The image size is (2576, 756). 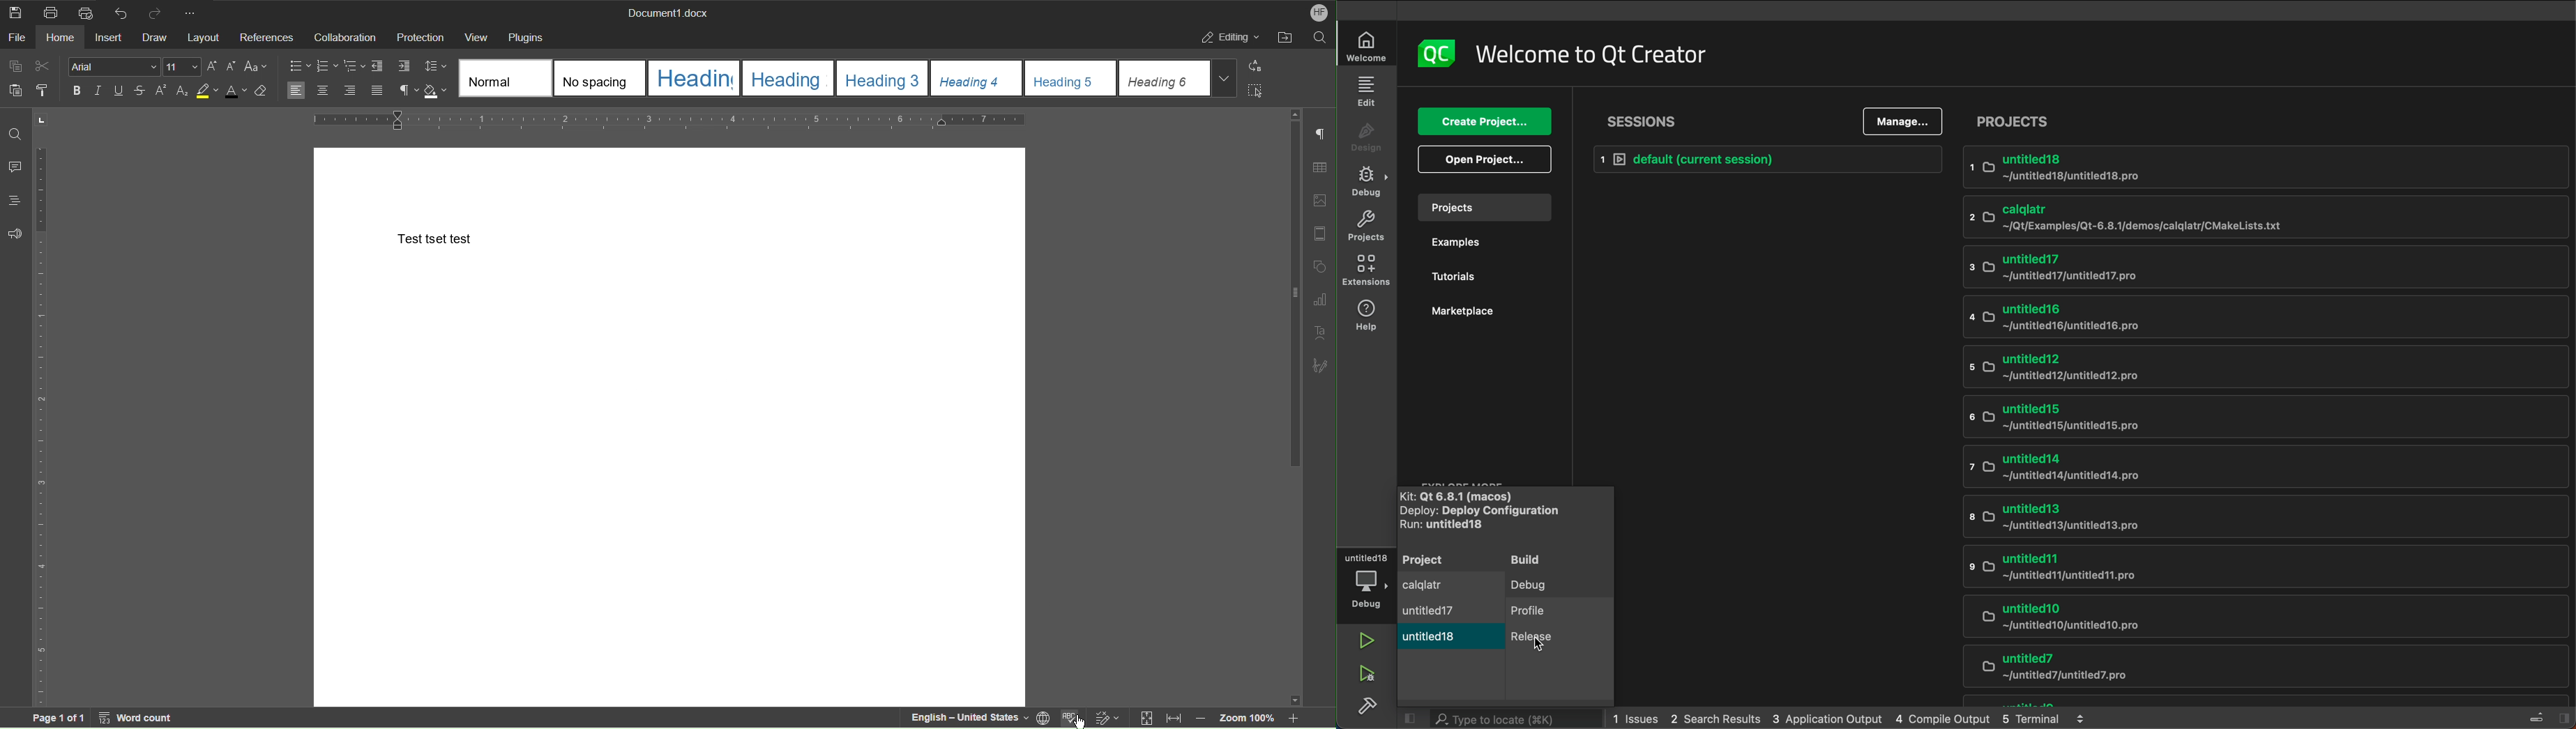 What do you see at coordinates (421, 36) in the screenshot?
I see `Protection` at bounding box center [421, 36].